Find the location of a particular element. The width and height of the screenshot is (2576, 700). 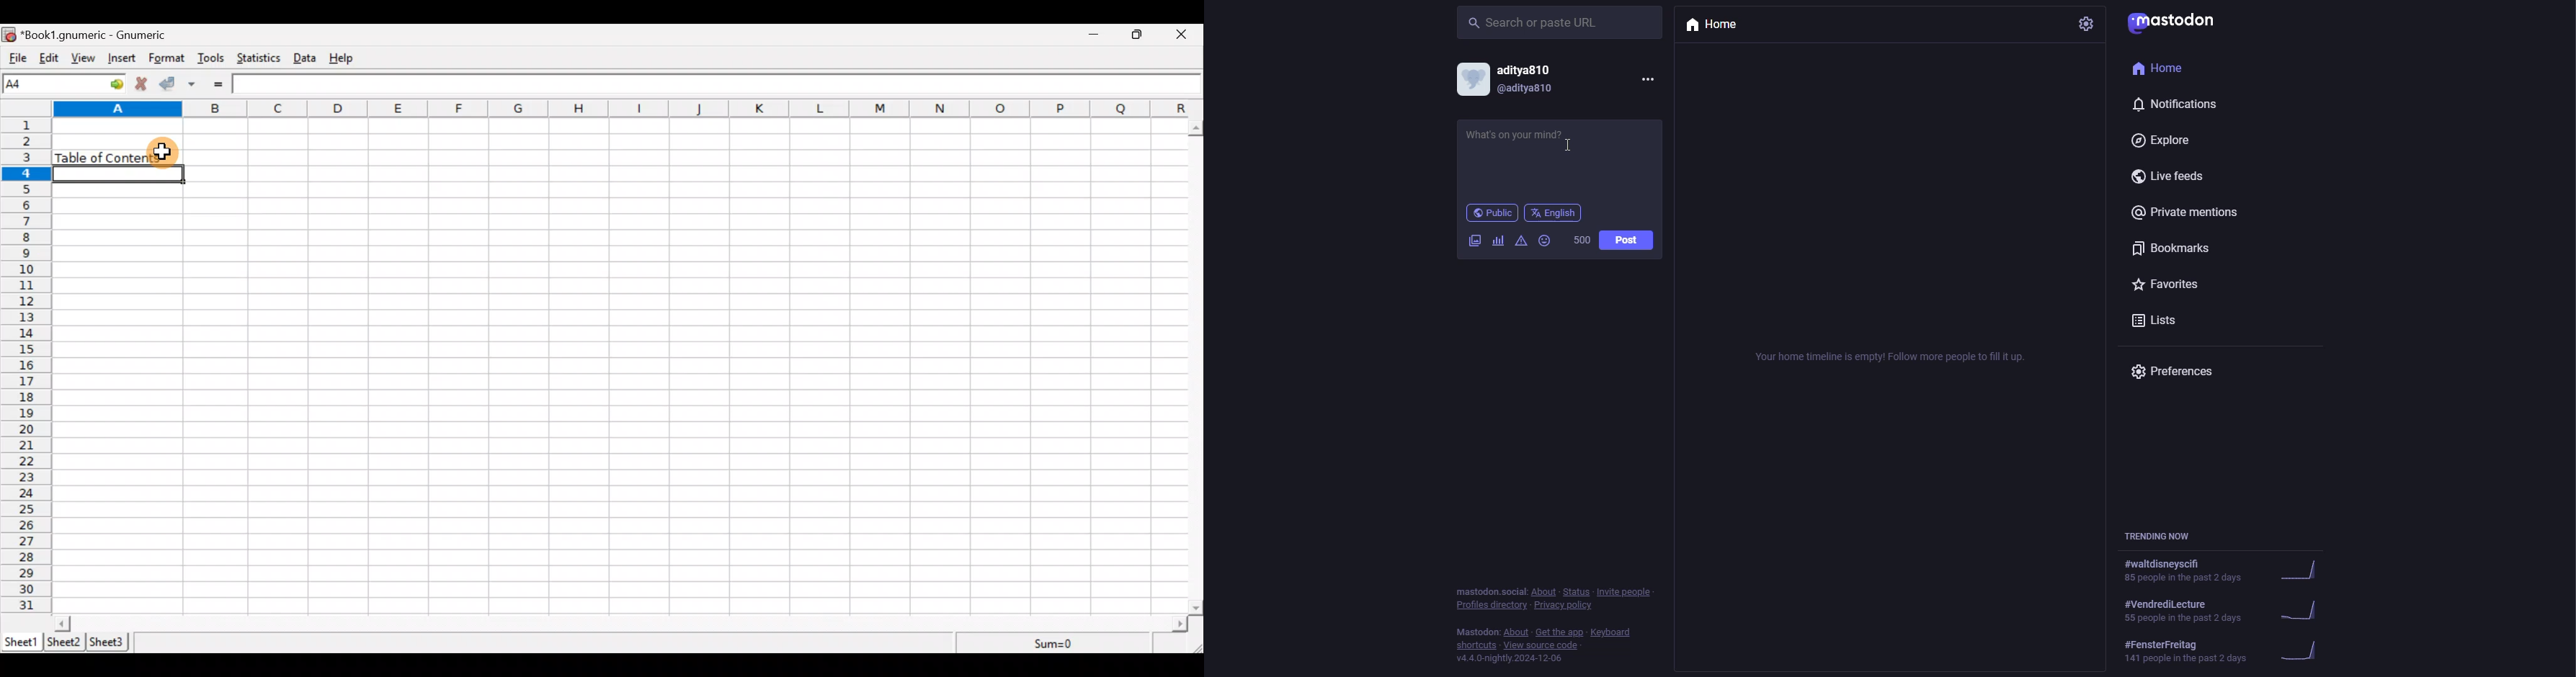

Formula bar is located at coordinates (716, 83).